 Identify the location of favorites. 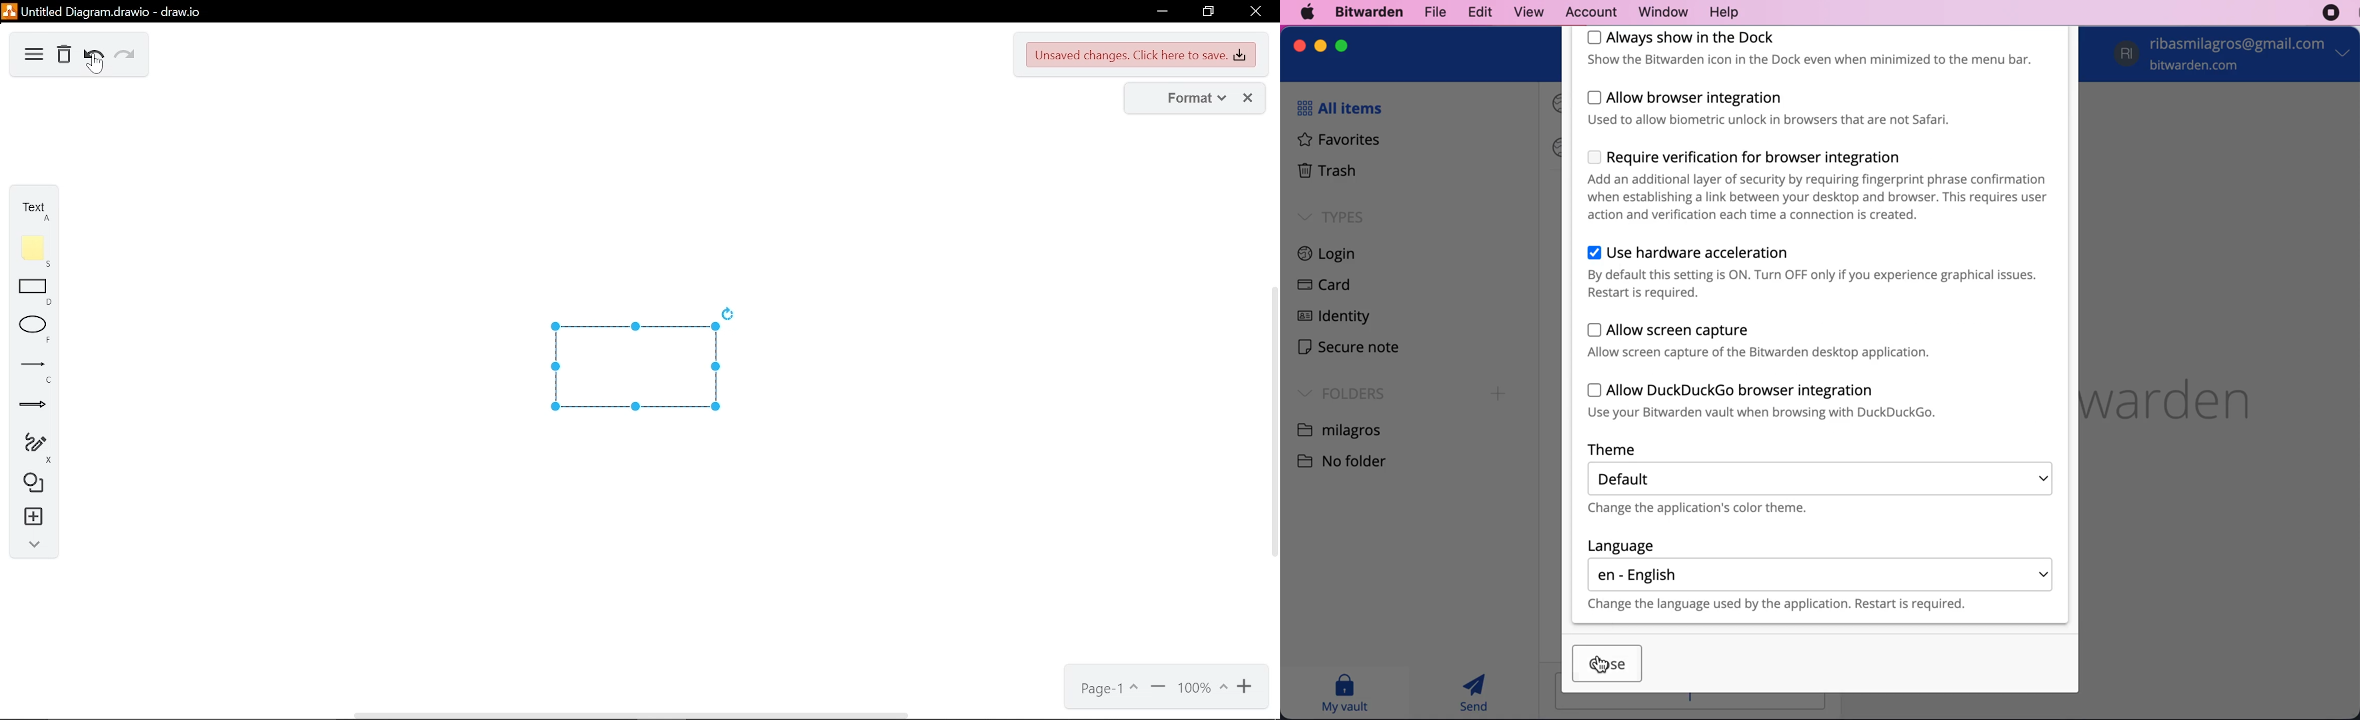
(1333, 141).